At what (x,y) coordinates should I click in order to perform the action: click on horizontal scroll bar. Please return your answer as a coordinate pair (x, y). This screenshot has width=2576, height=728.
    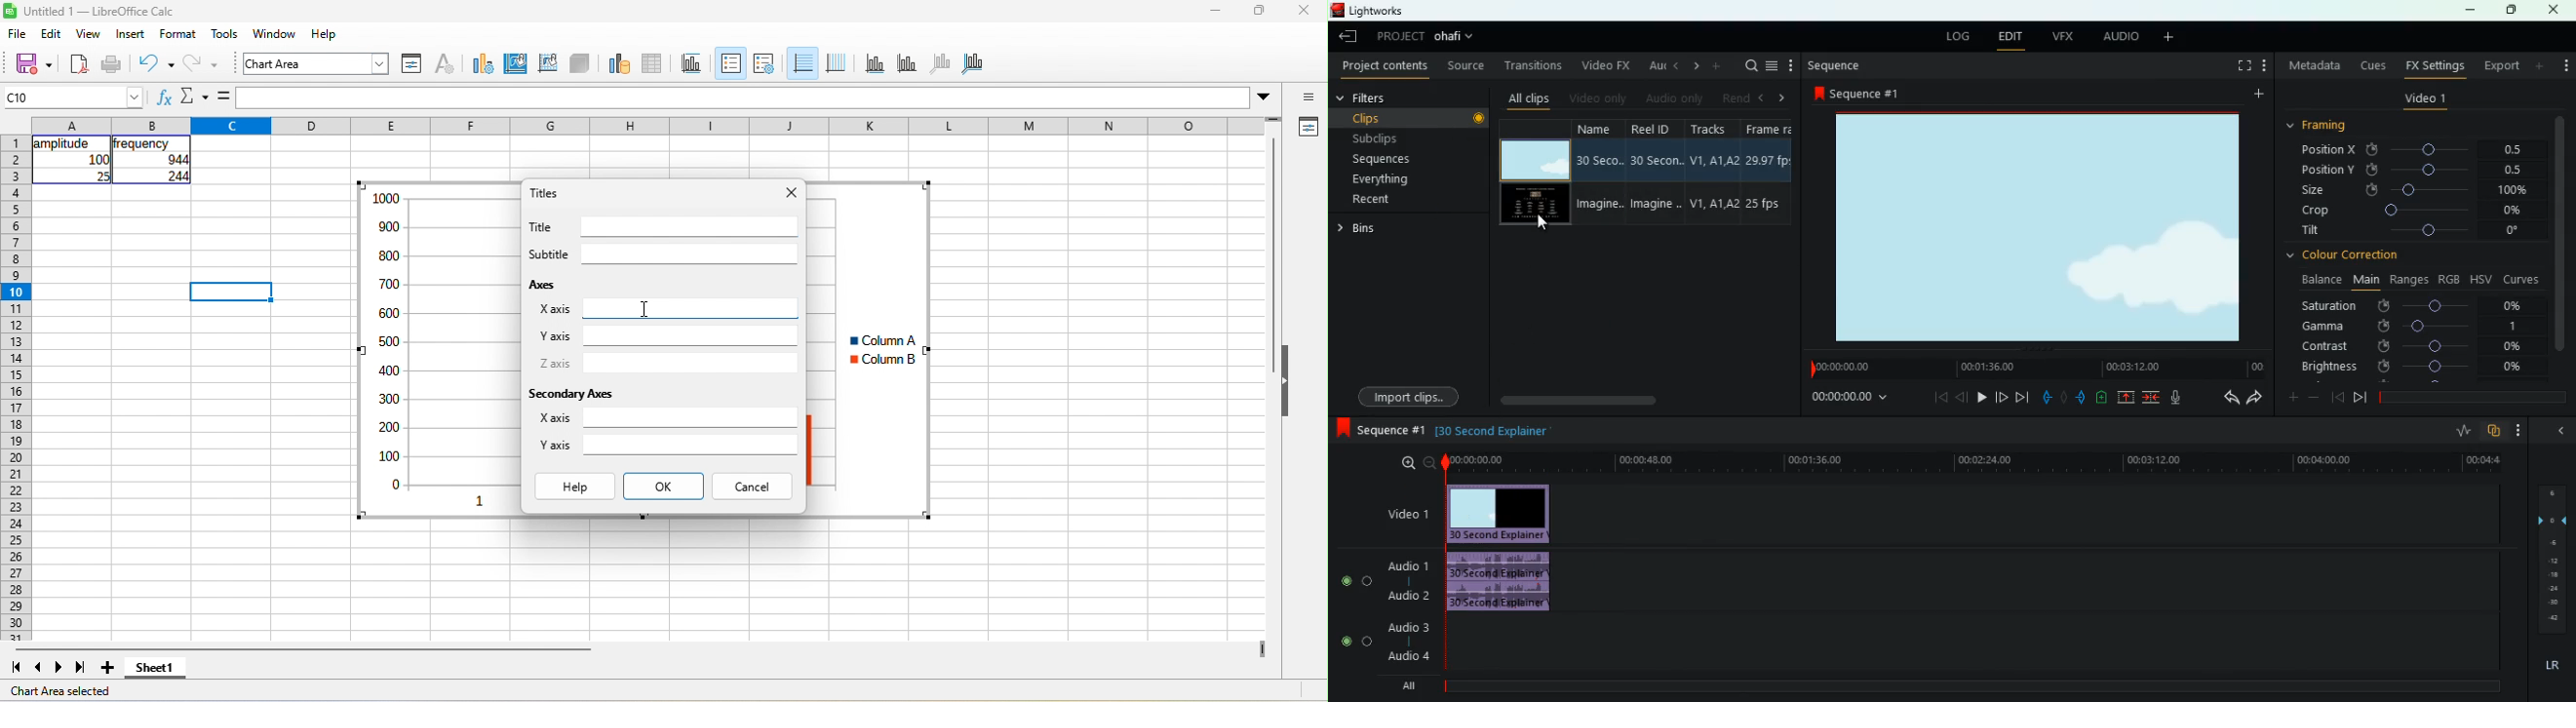
    Looking at the image, I should click on (303, 649).